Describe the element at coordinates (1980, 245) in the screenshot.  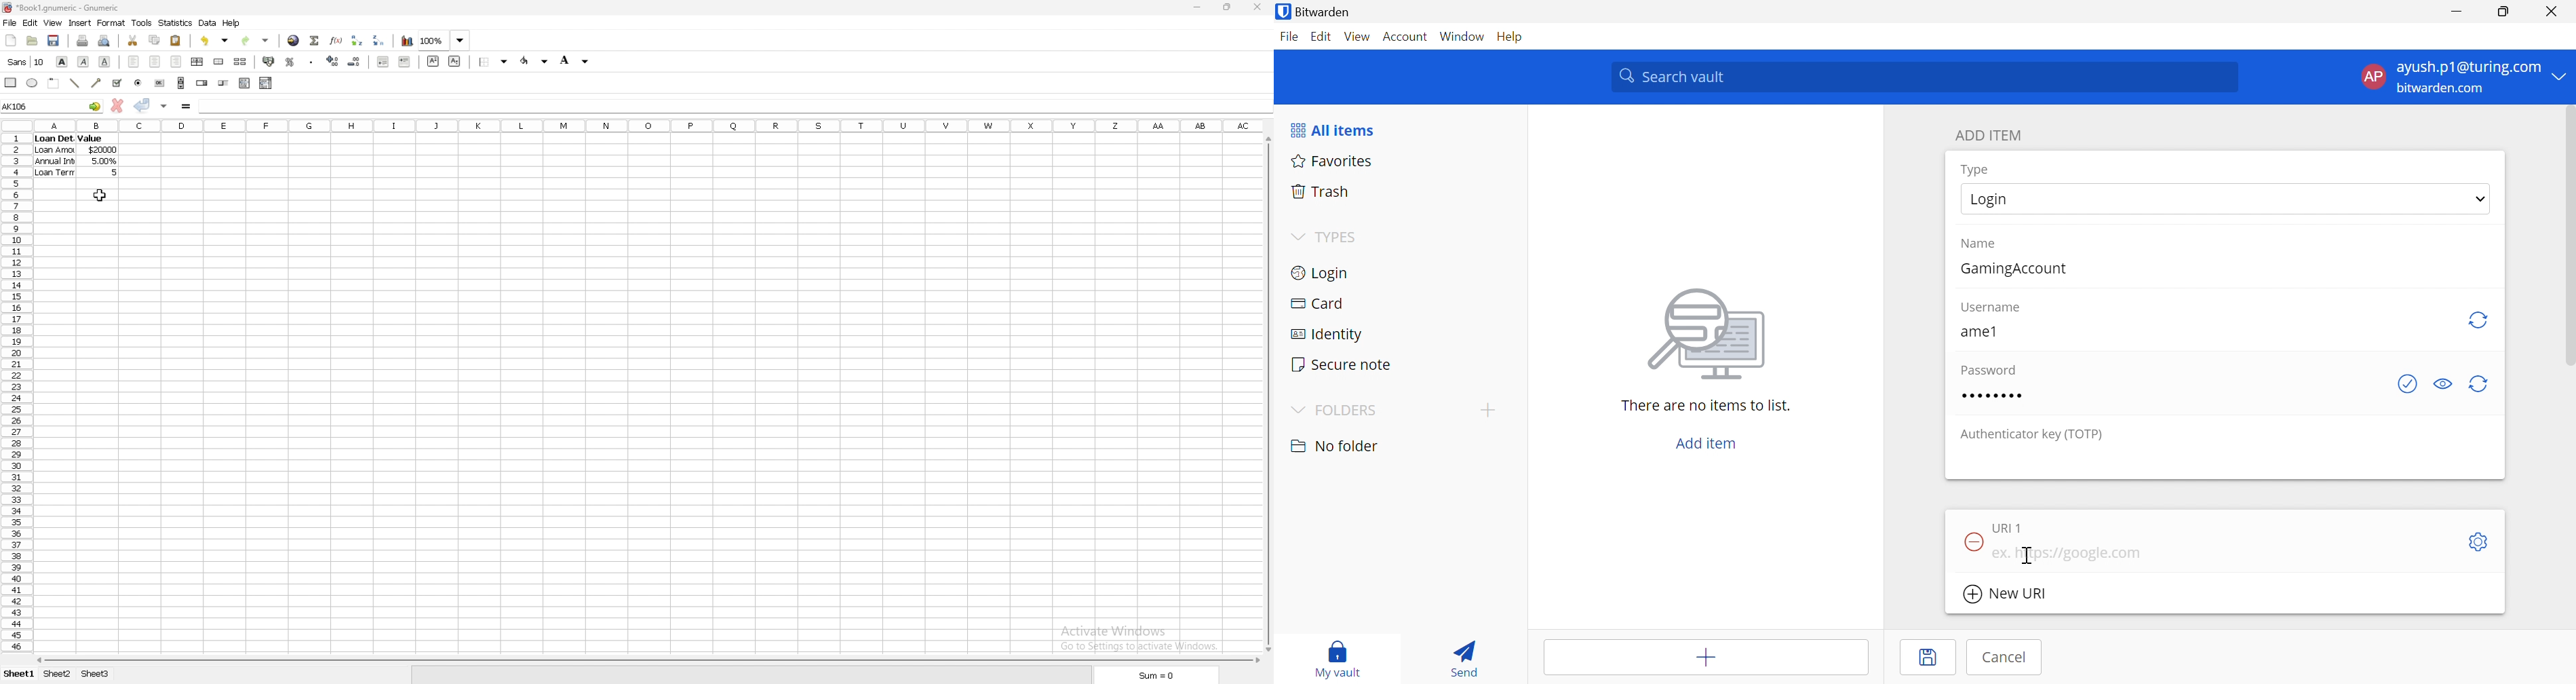
I see `Name` at that location.